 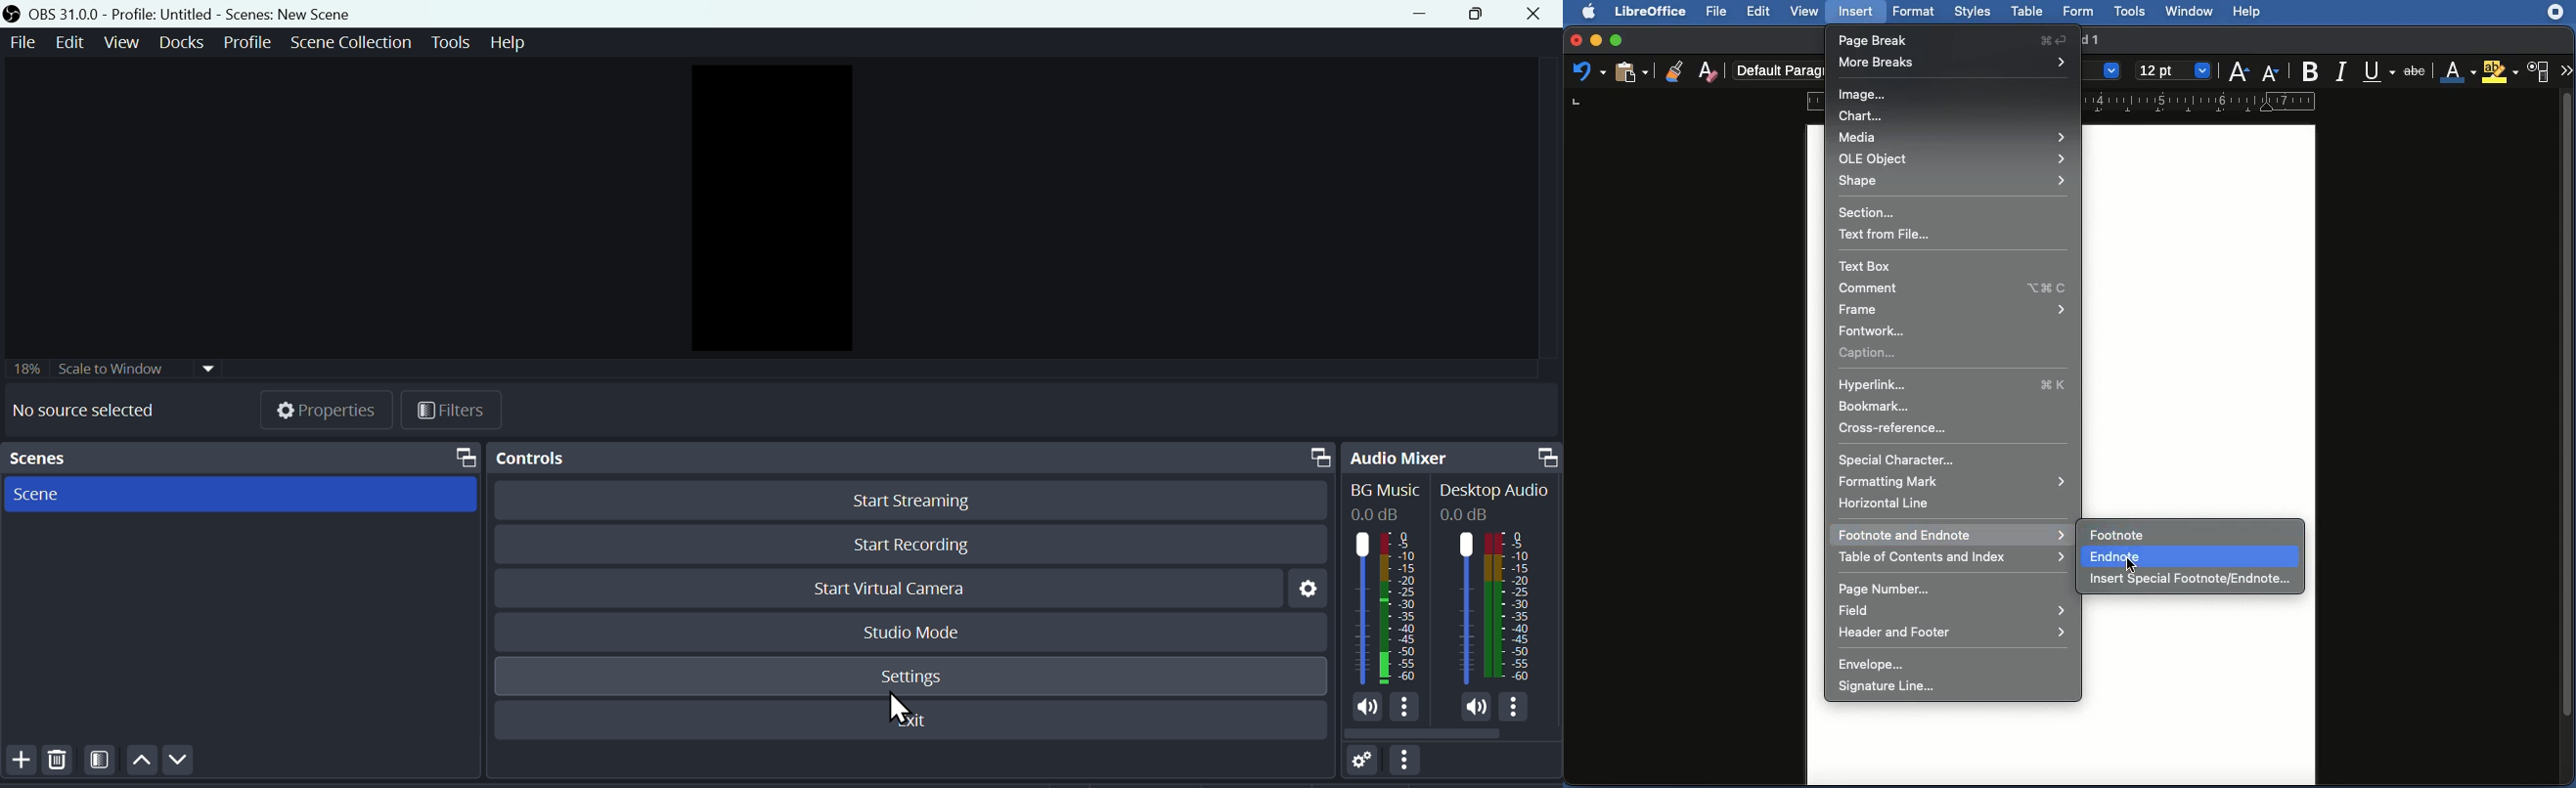 What do you see at coordinates (1871, 330) in the screenshot?
I see `Fontwork` at bounding box center [1871, 330].